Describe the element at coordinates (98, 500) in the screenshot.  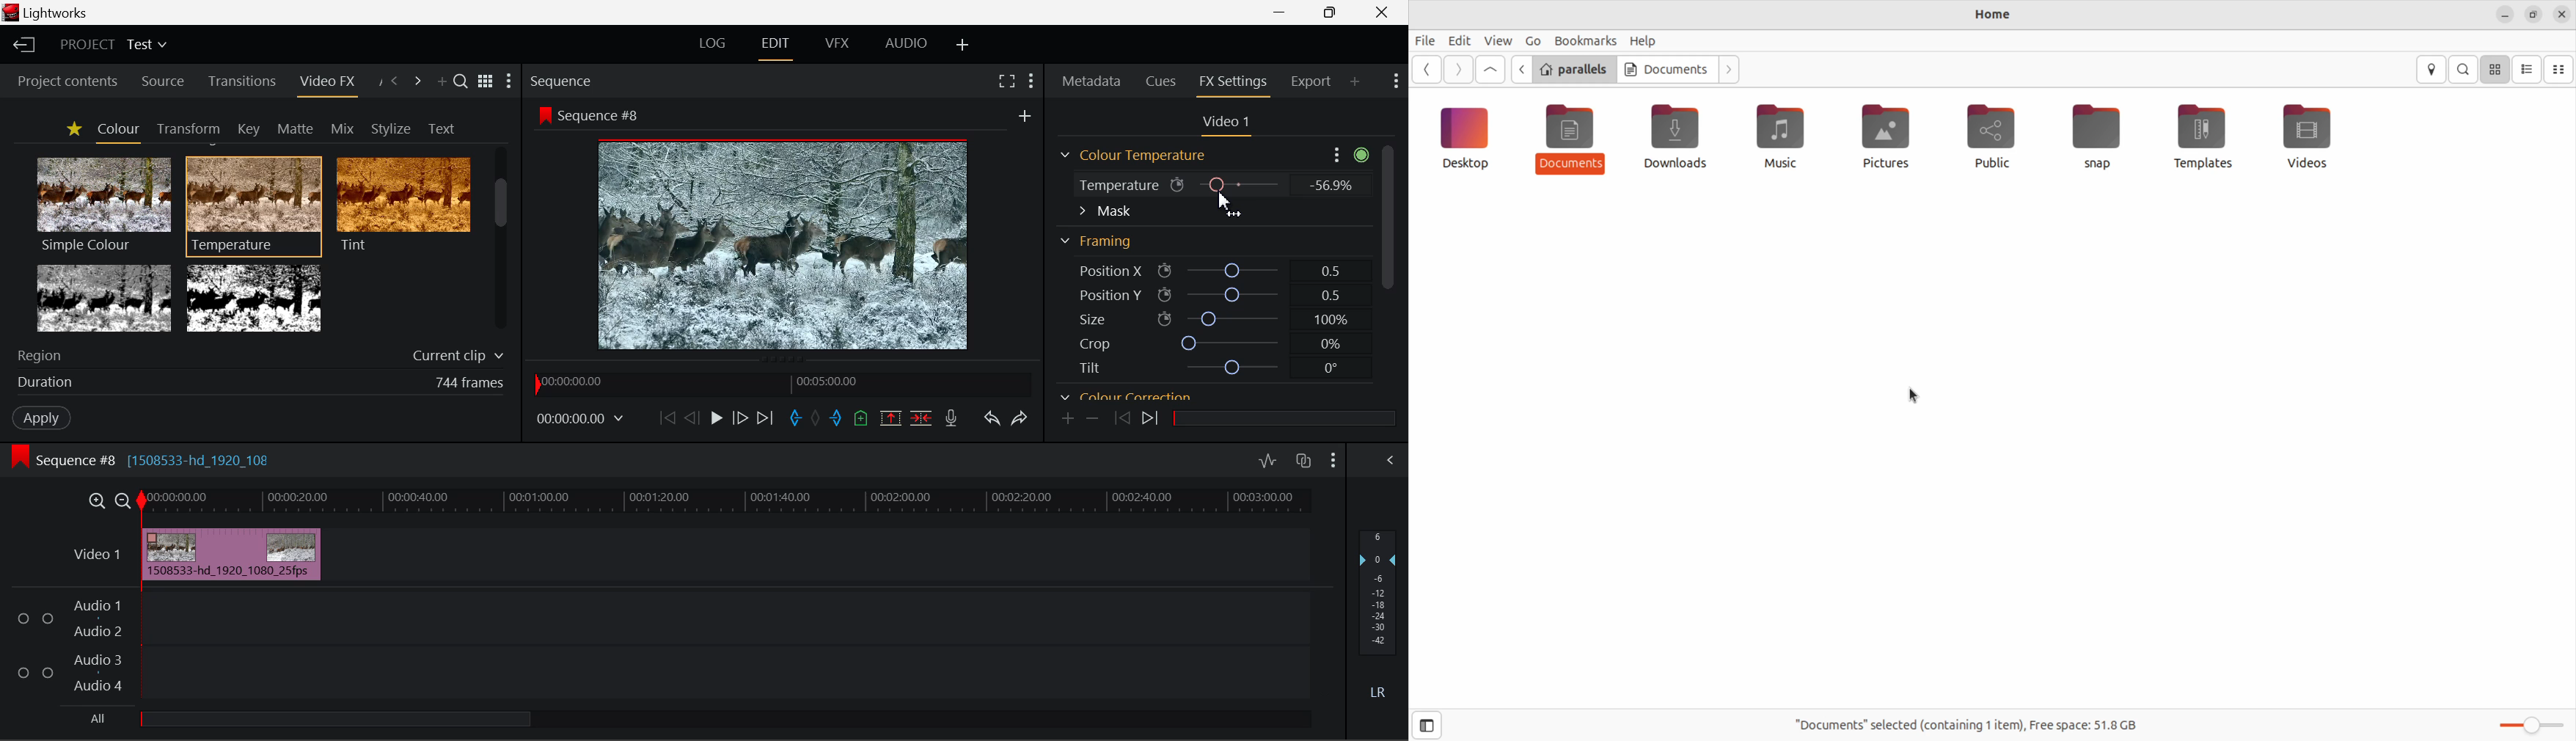
I see `Timeline Zoom In` at that location.